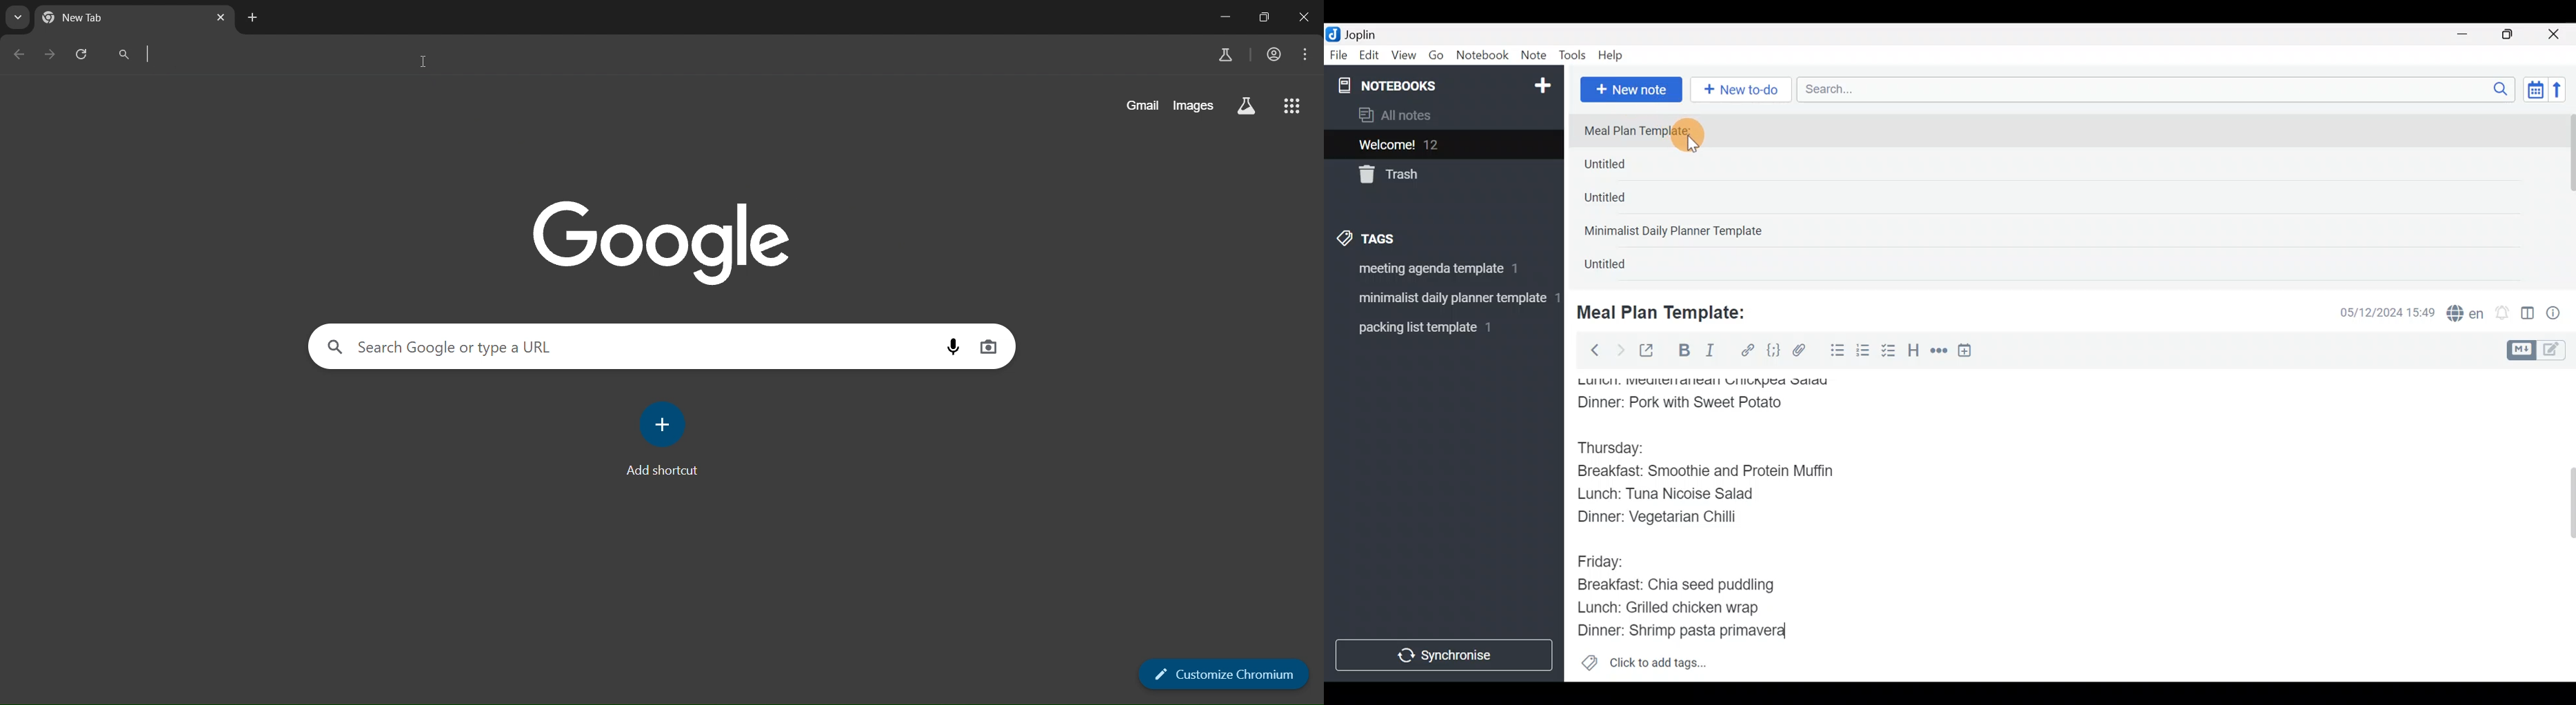 This screenshot has width=2576, height=728. What do you see at coordinates (83, 54) in the screenshot?
I see `reload page` at bounding box center [83, 54].